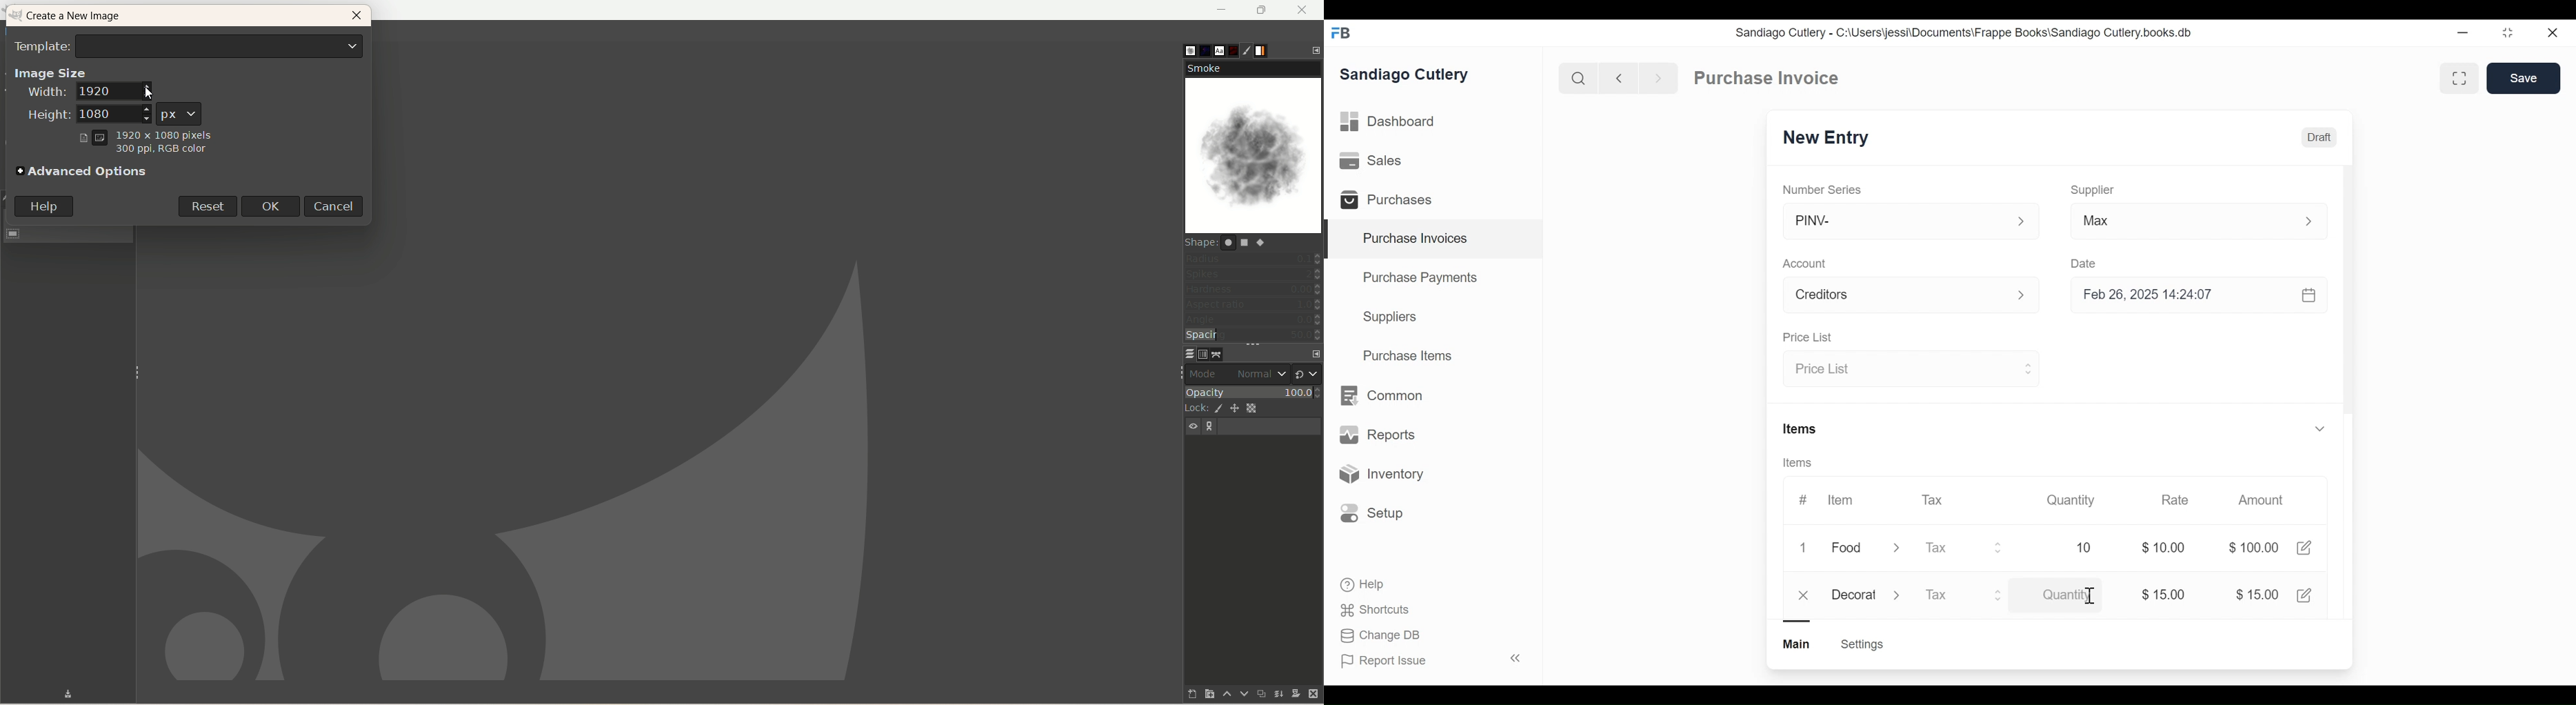 The width and height of the screenshot is (2576, 728). What do you see at coordinates (2085, 263) in the screenshot?
I see `Date` at bounding box center [2085, 263].